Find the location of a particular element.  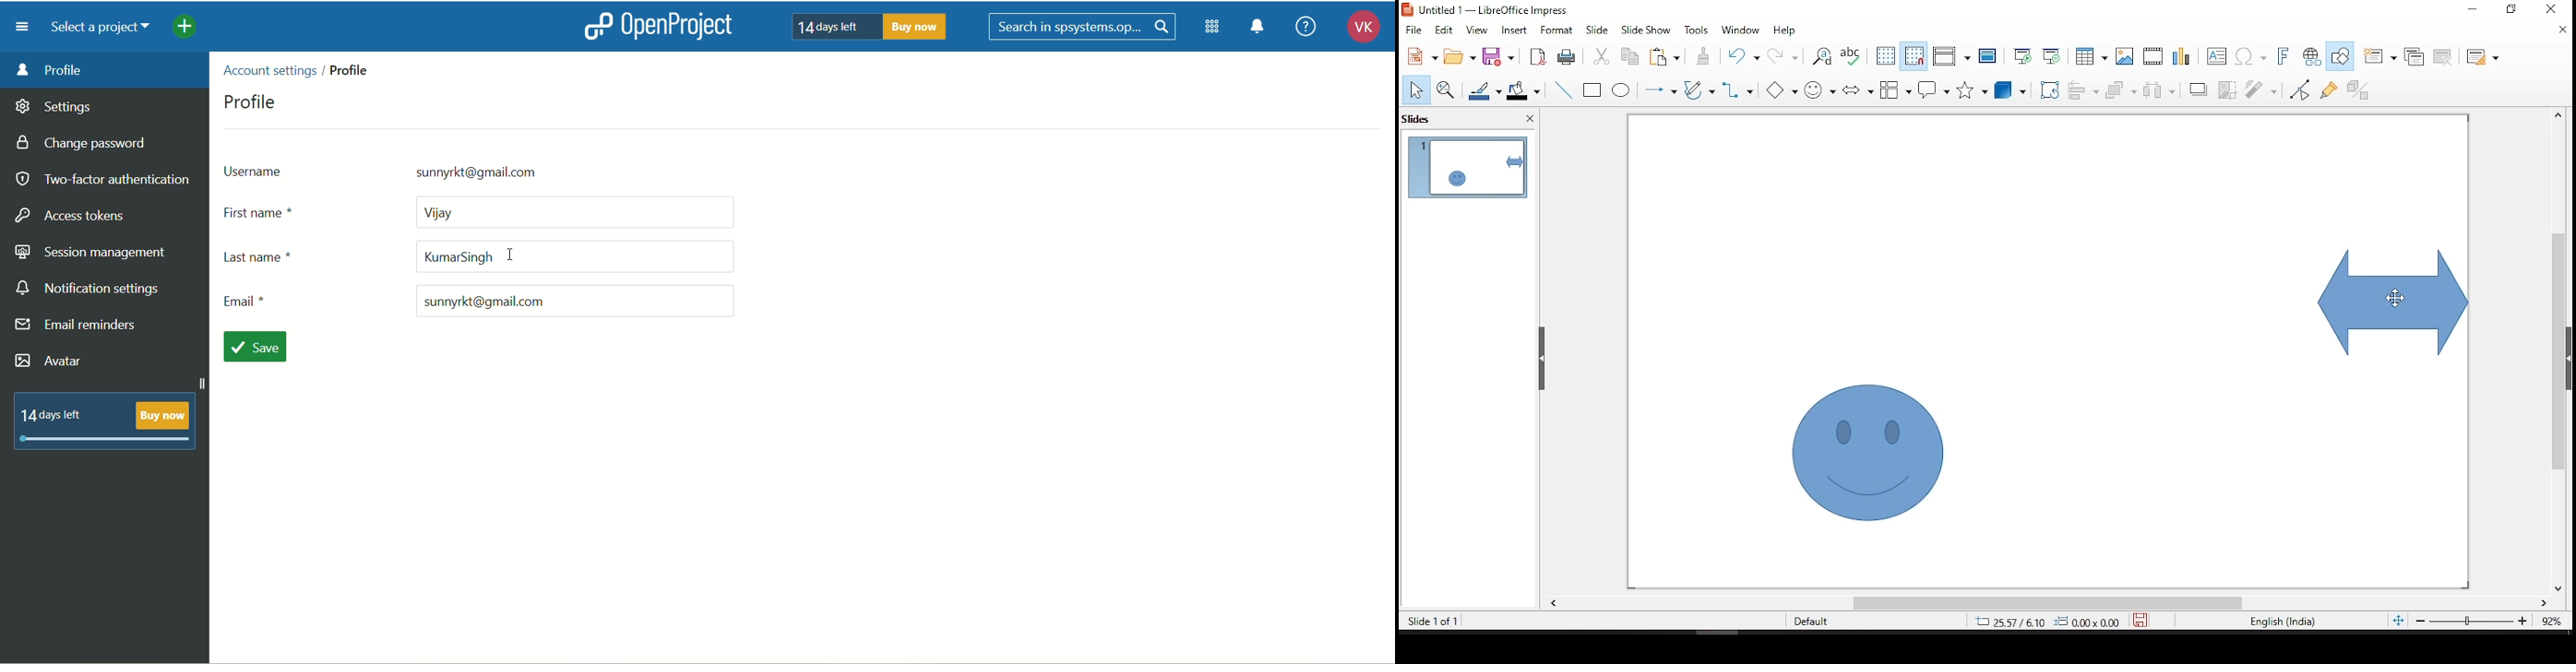

align objects is located at coordinates (2081, 89).